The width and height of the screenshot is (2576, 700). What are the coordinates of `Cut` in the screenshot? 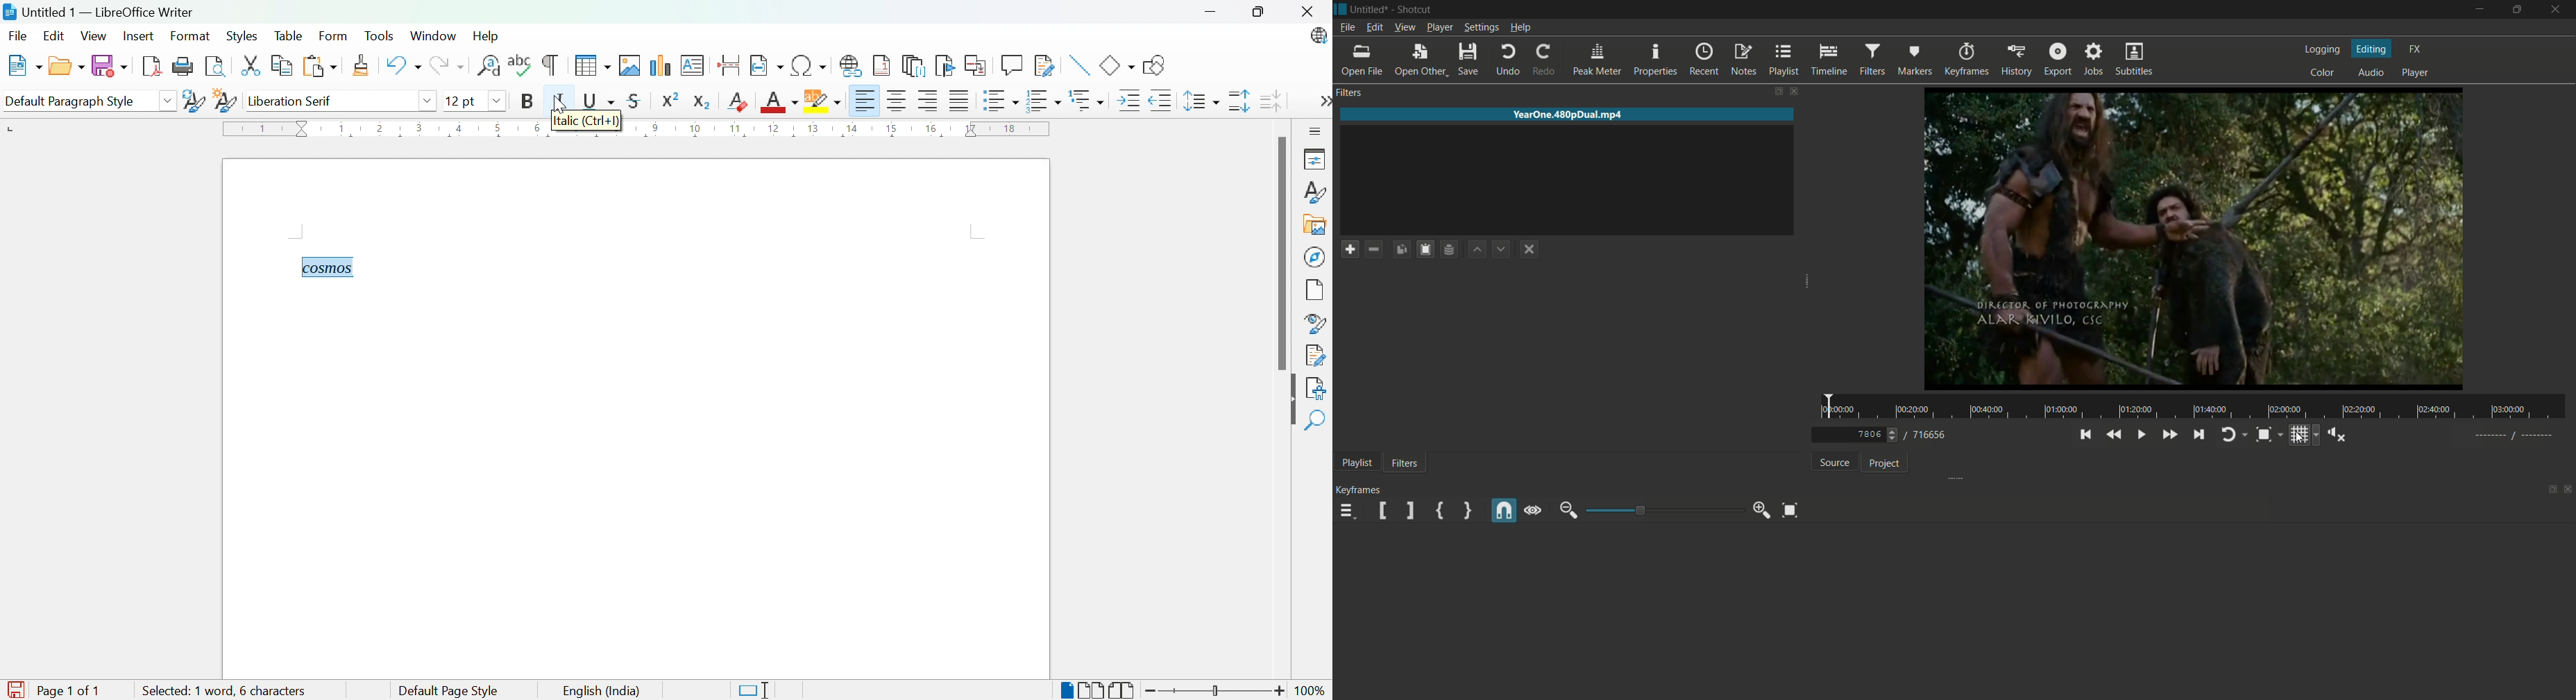 It's located at (254, 67).